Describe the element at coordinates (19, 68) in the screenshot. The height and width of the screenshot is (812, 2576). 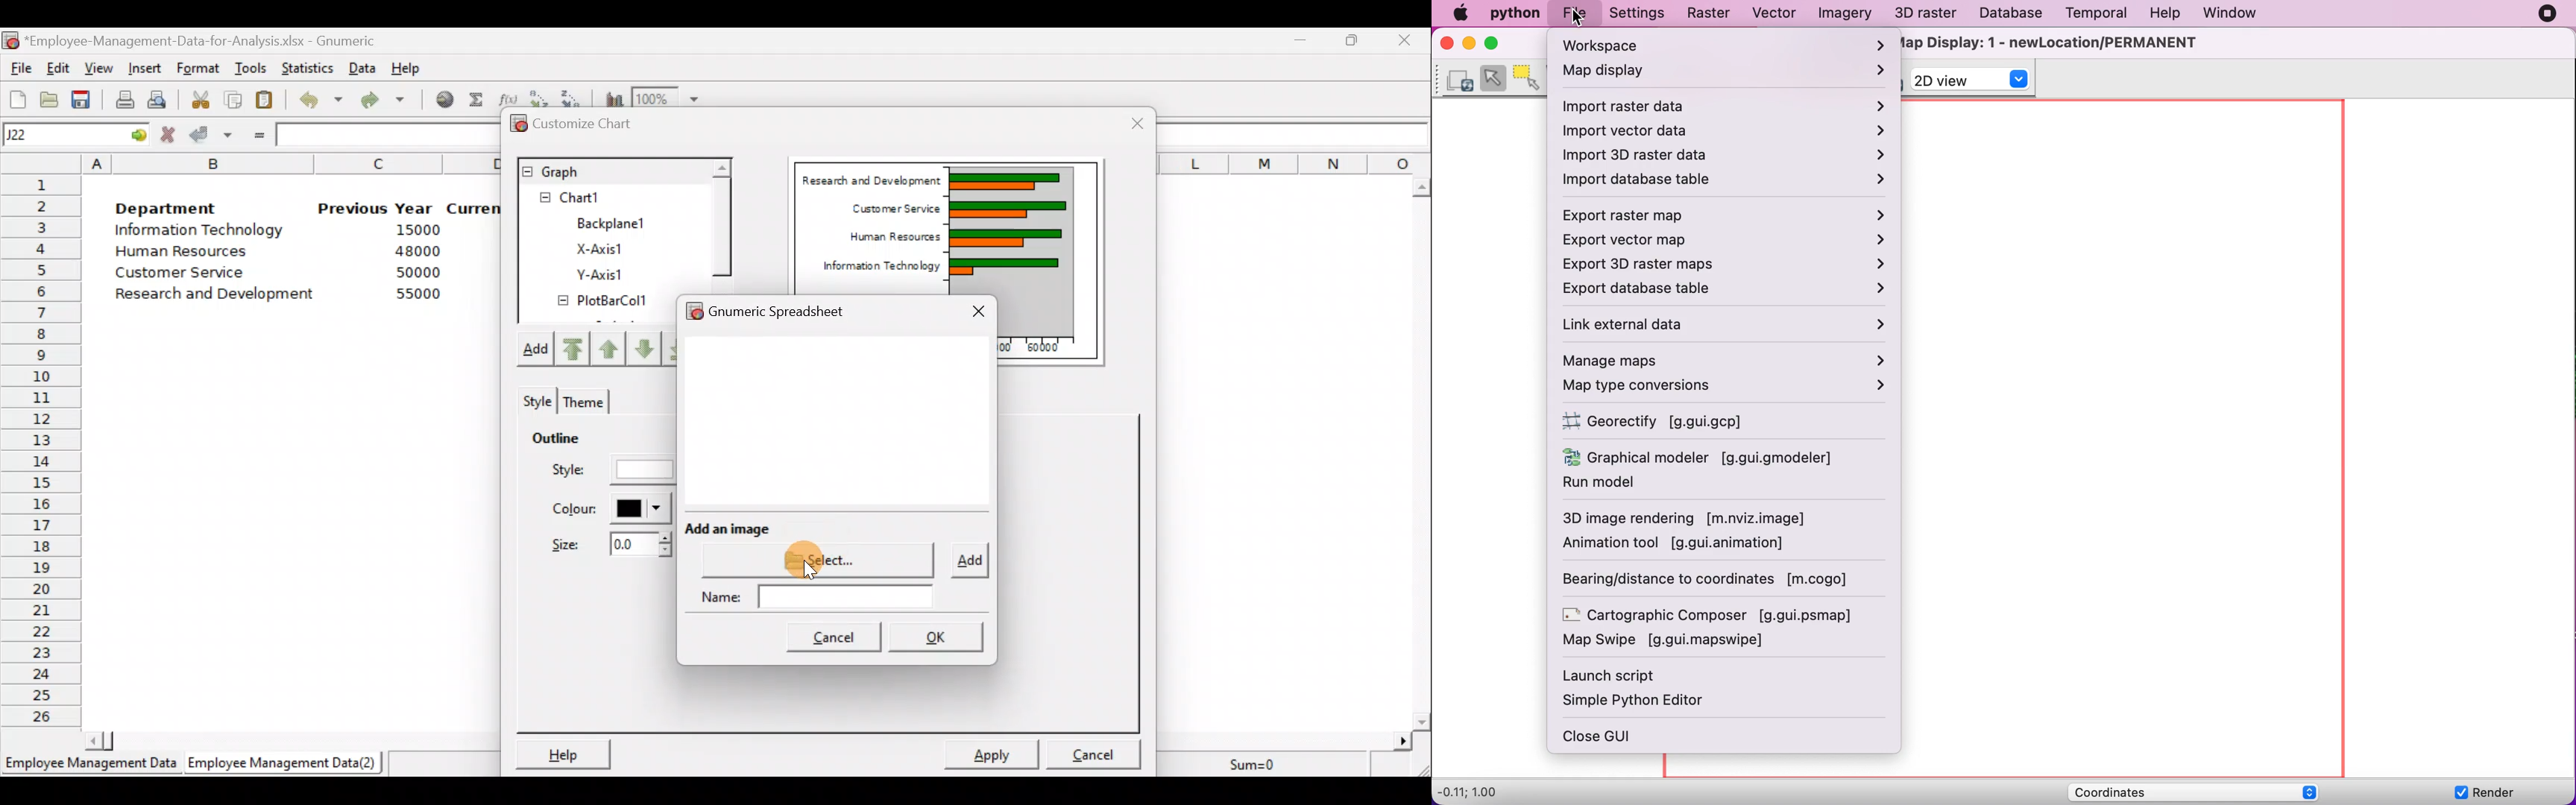
I see `File` at that location.